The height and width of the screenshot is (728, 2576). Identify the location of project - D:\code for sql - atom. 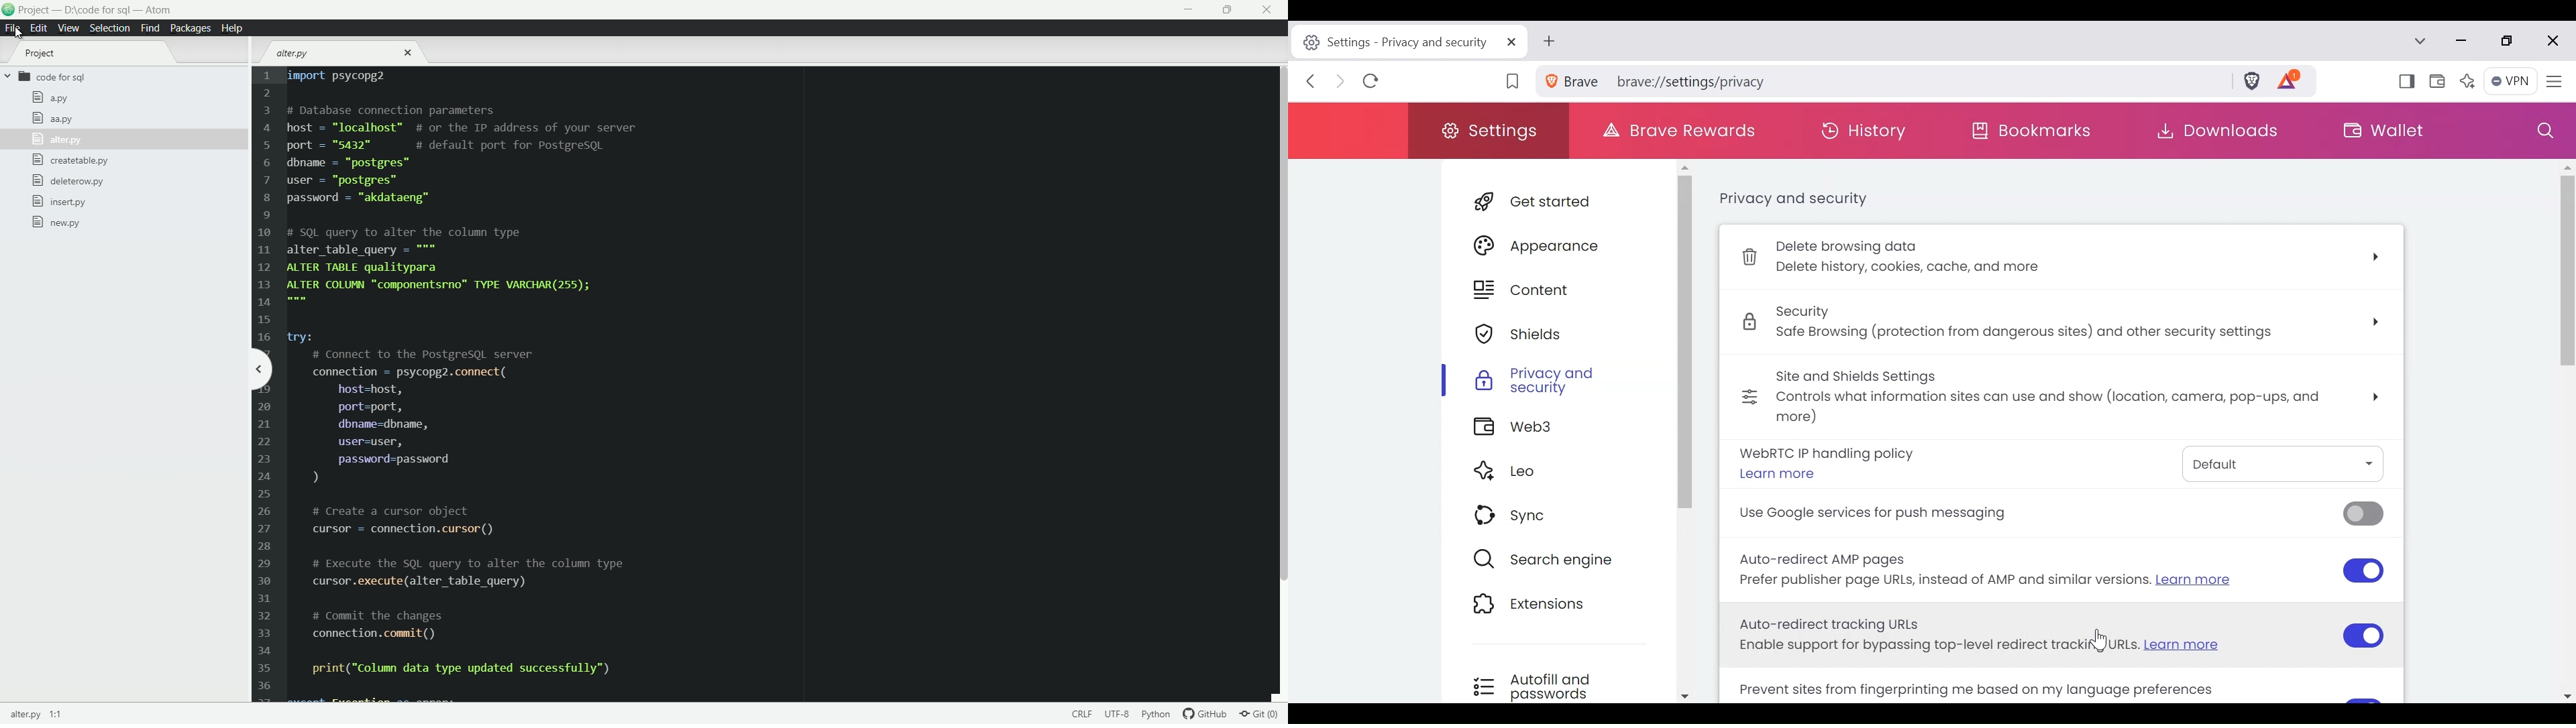
(97, 11).